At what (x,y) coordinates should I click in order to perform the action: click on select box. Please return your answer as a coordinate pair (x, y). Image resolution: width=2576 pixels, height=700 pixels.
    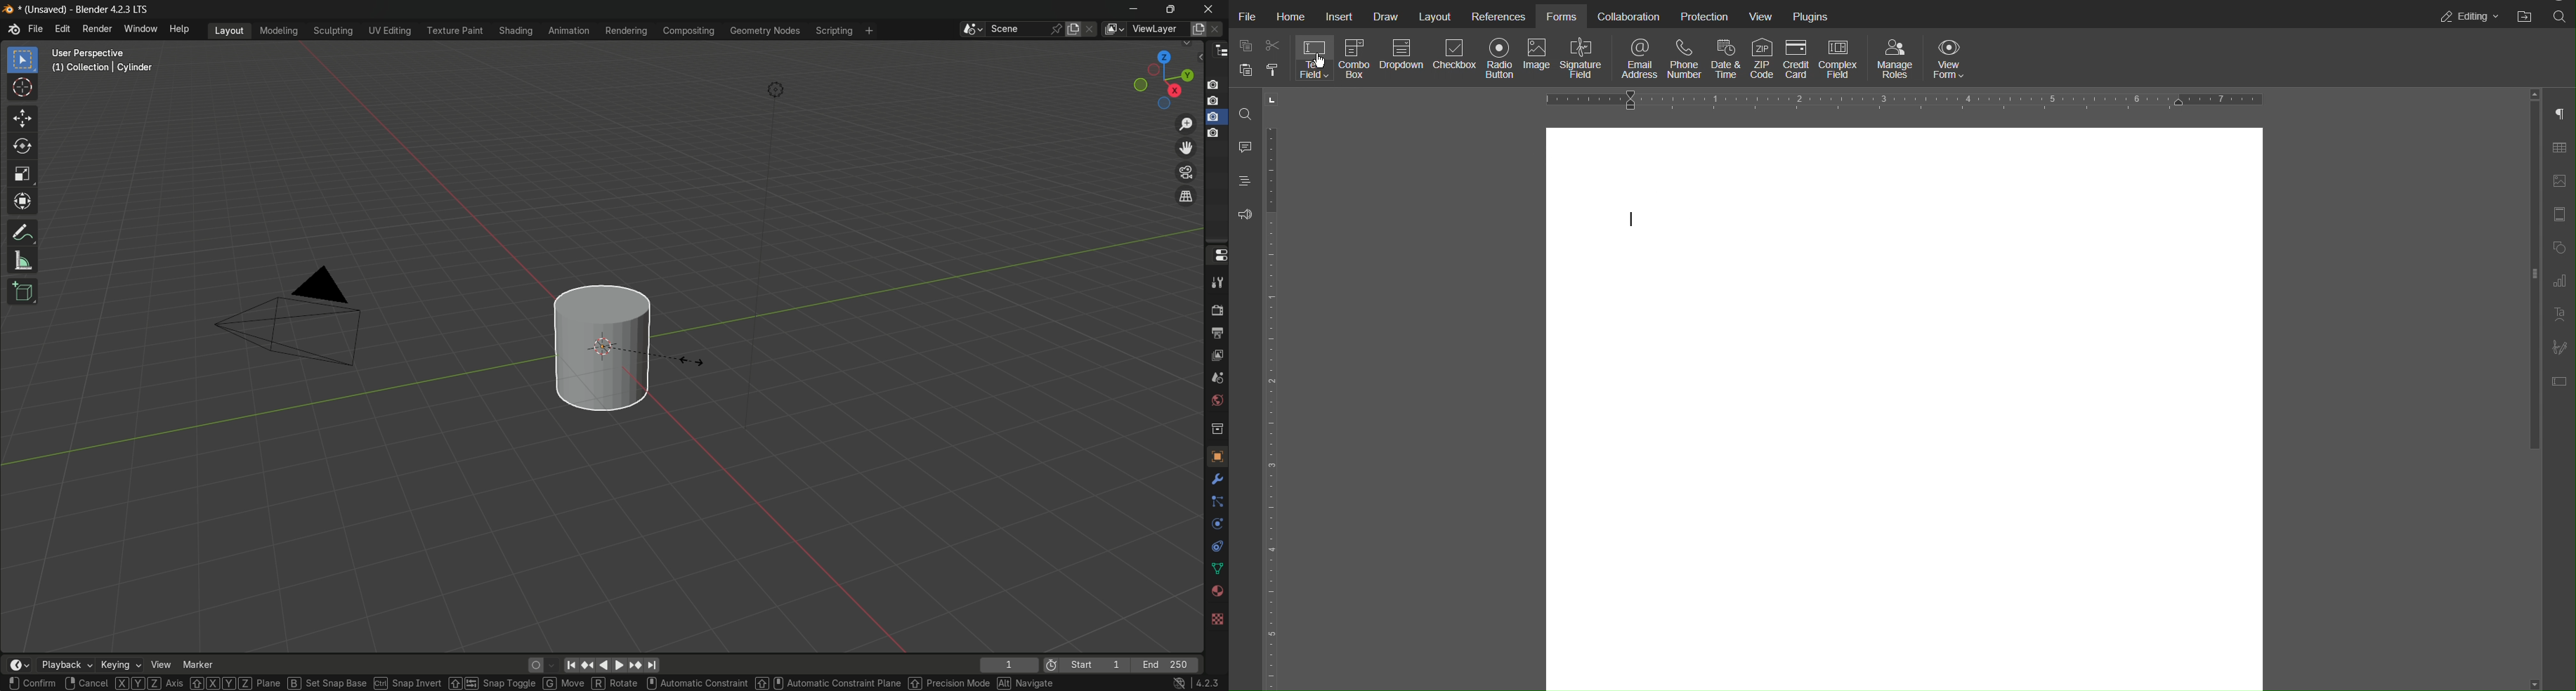
    Looking at the image, I should click on (24, 60).